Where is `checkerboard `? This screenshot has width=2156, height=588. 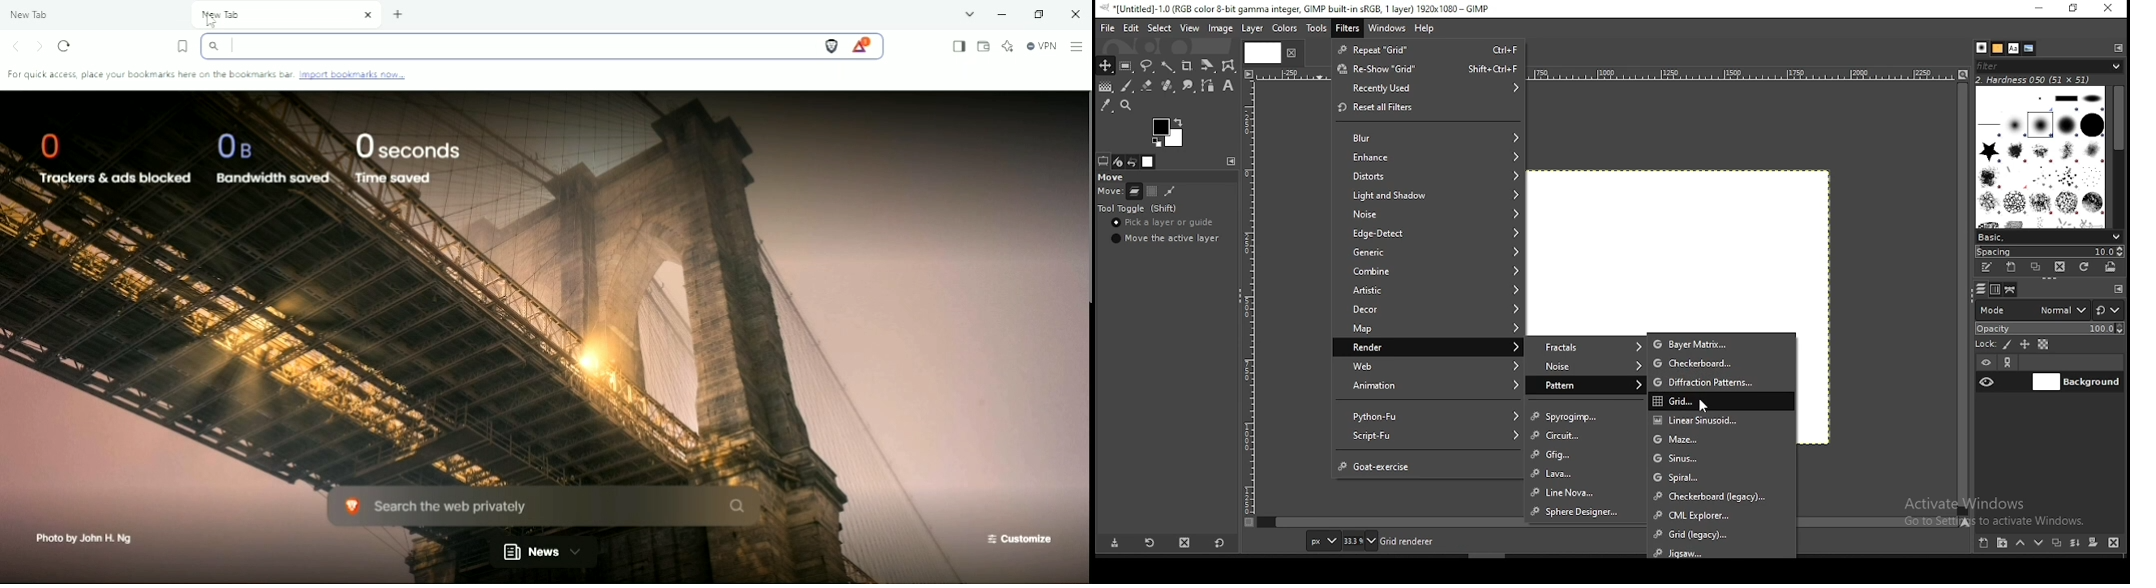
checkerboard  is located at coordinates (1721, 495).